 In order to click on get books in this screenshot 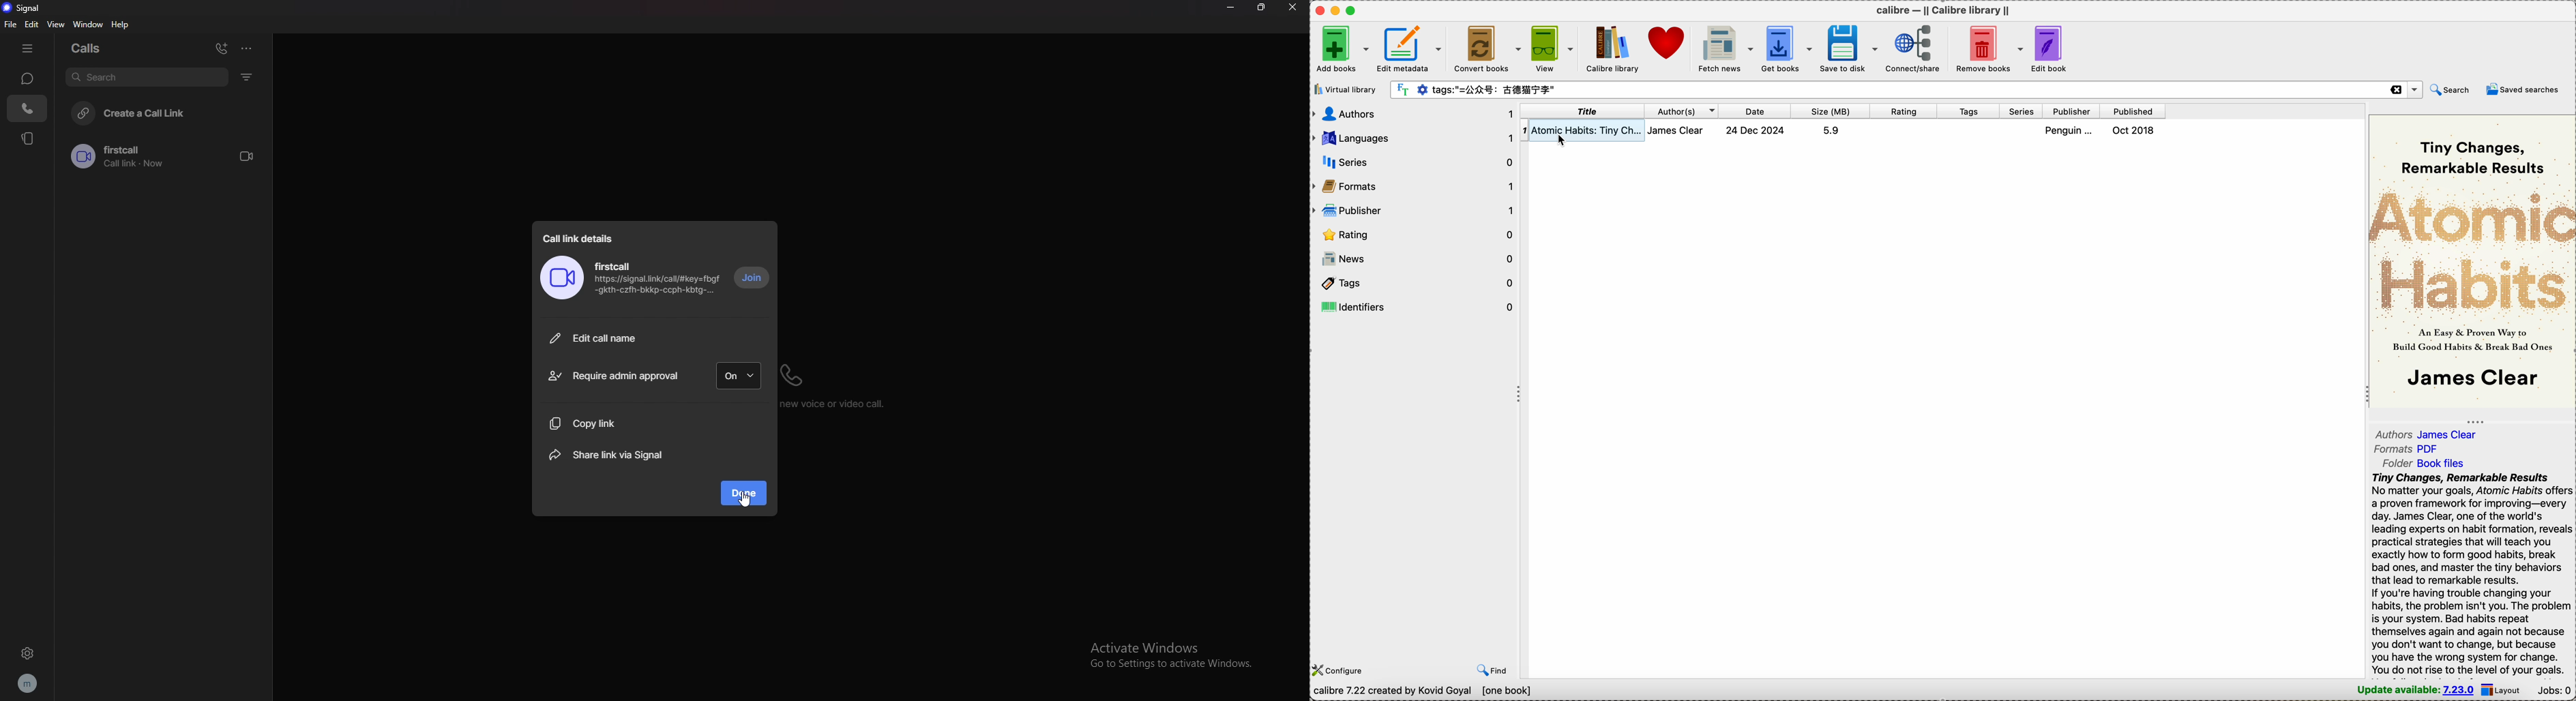, I will do `click(1787, 47)`.